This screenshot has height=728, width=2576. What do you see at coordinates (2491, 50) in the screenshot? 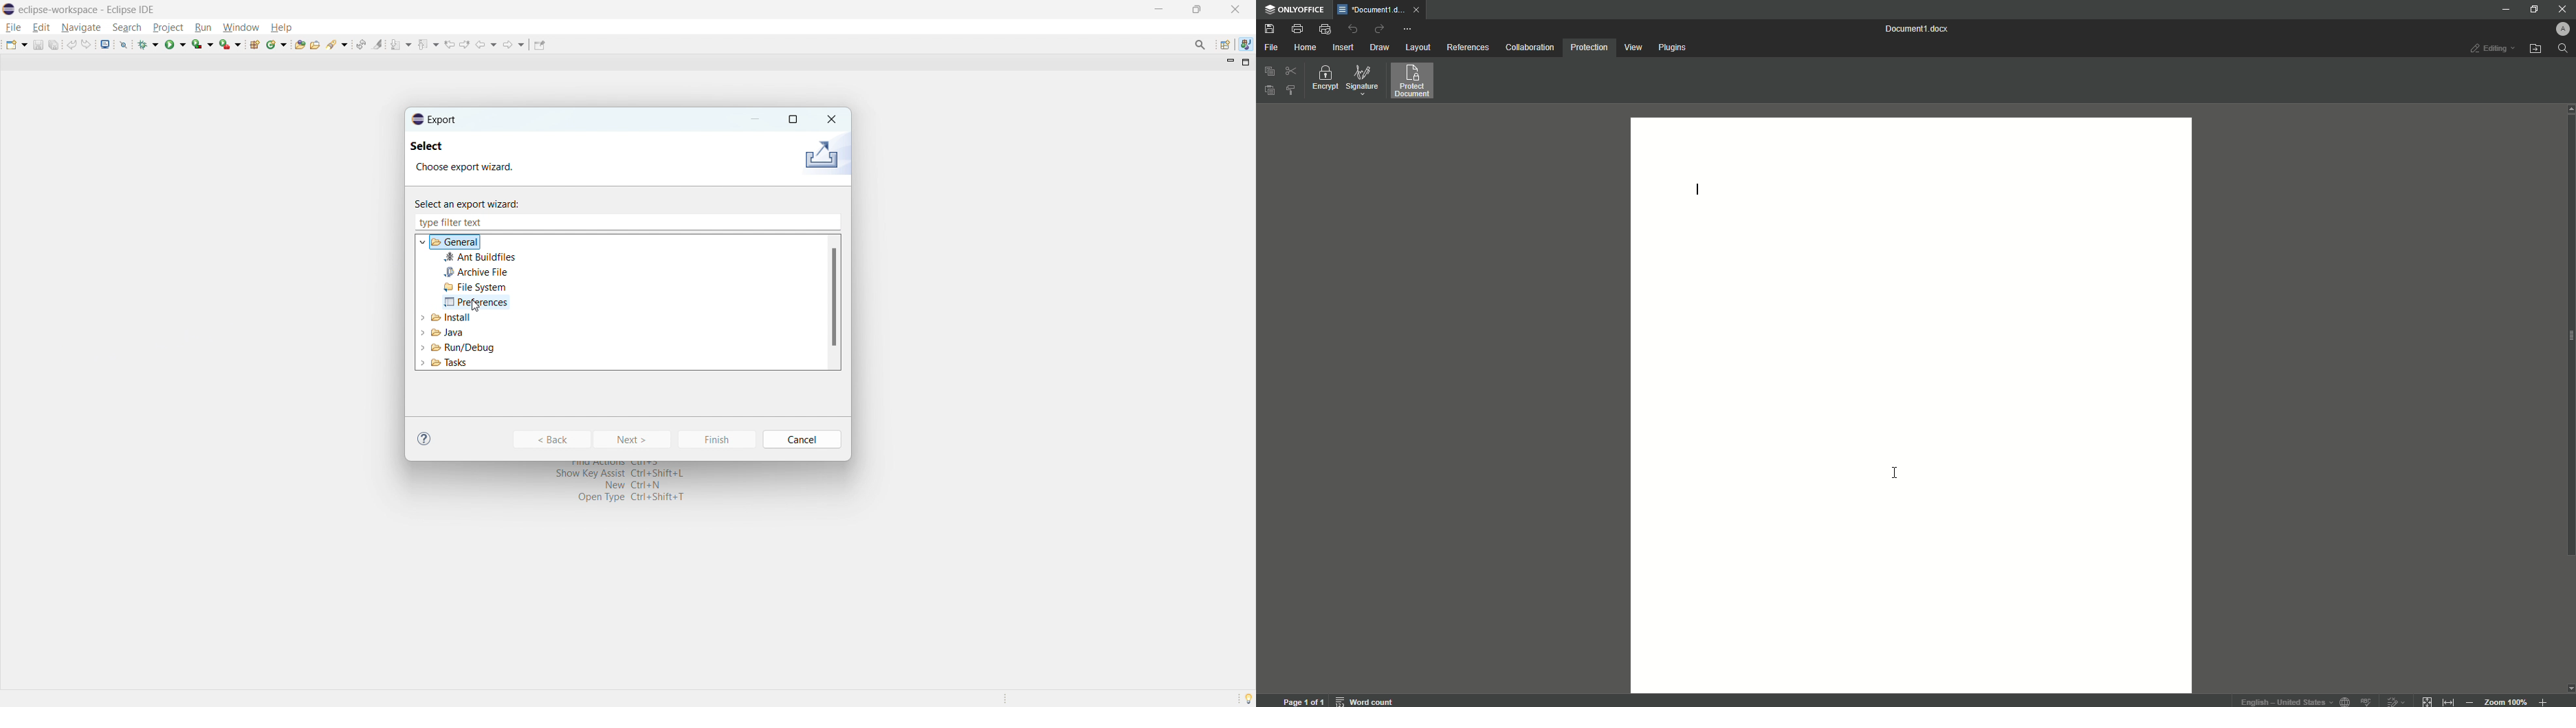
I see `Editing` at bounding box center [2491, 50].